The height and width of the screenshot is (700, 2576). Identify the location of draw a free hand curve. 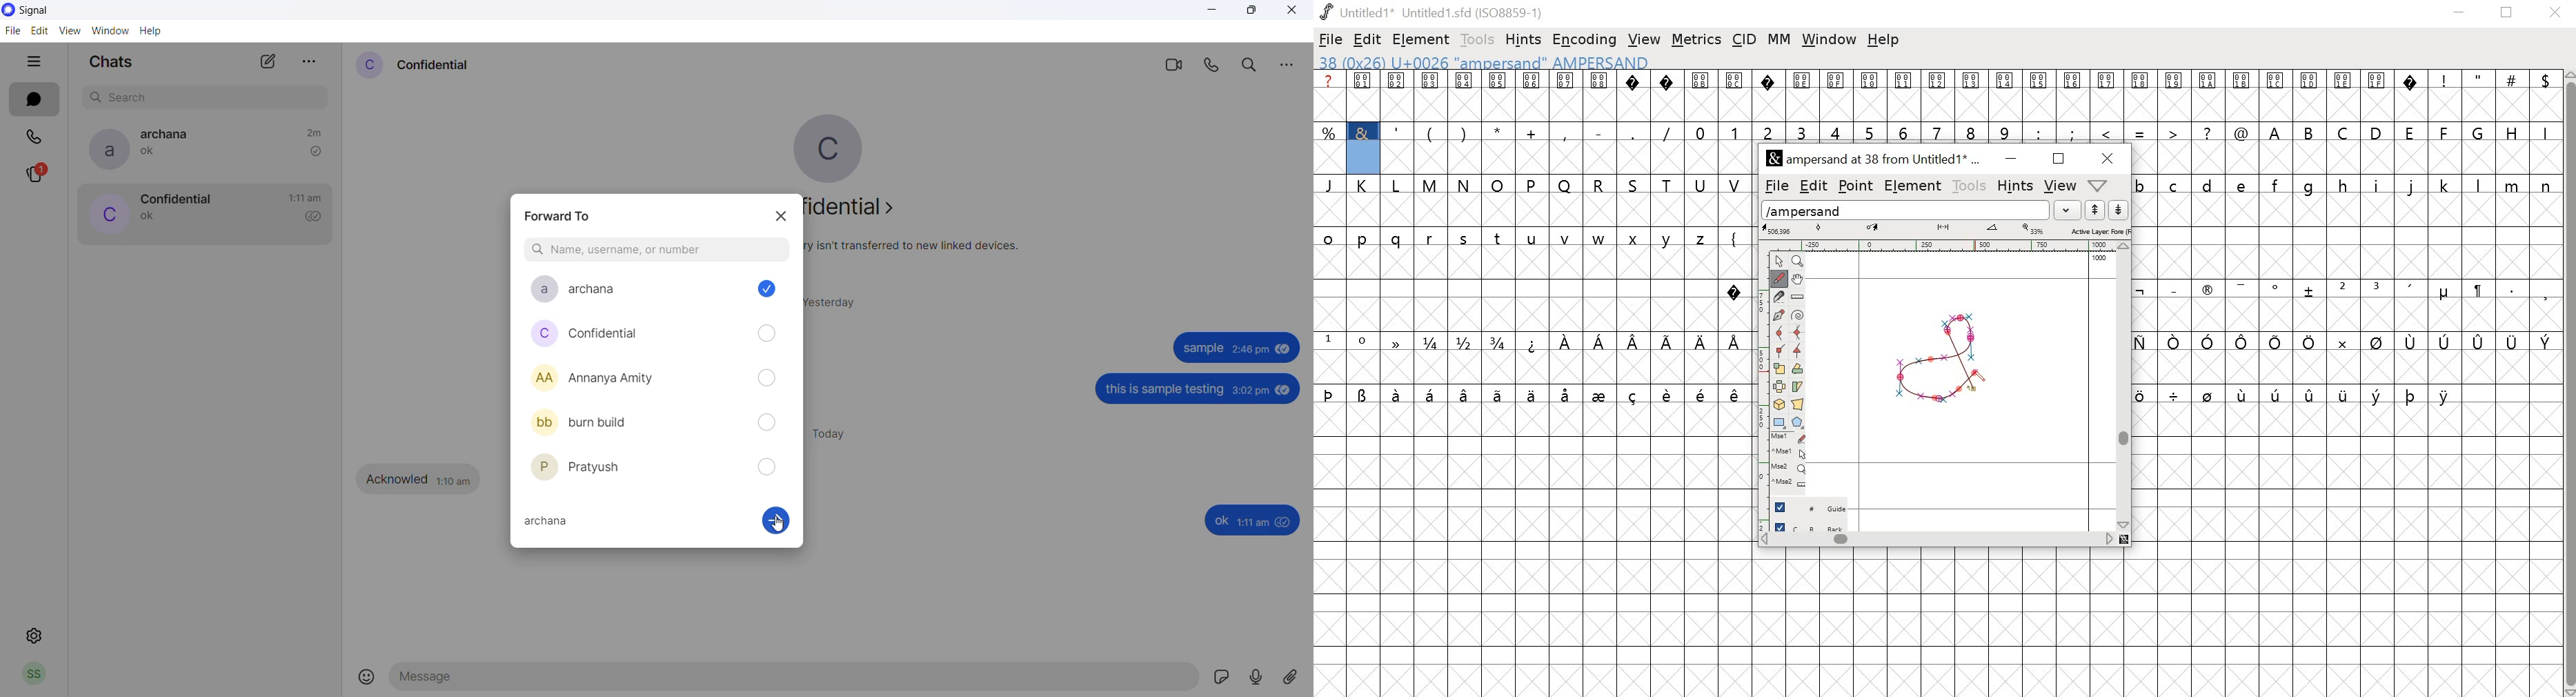
(1778, 278).